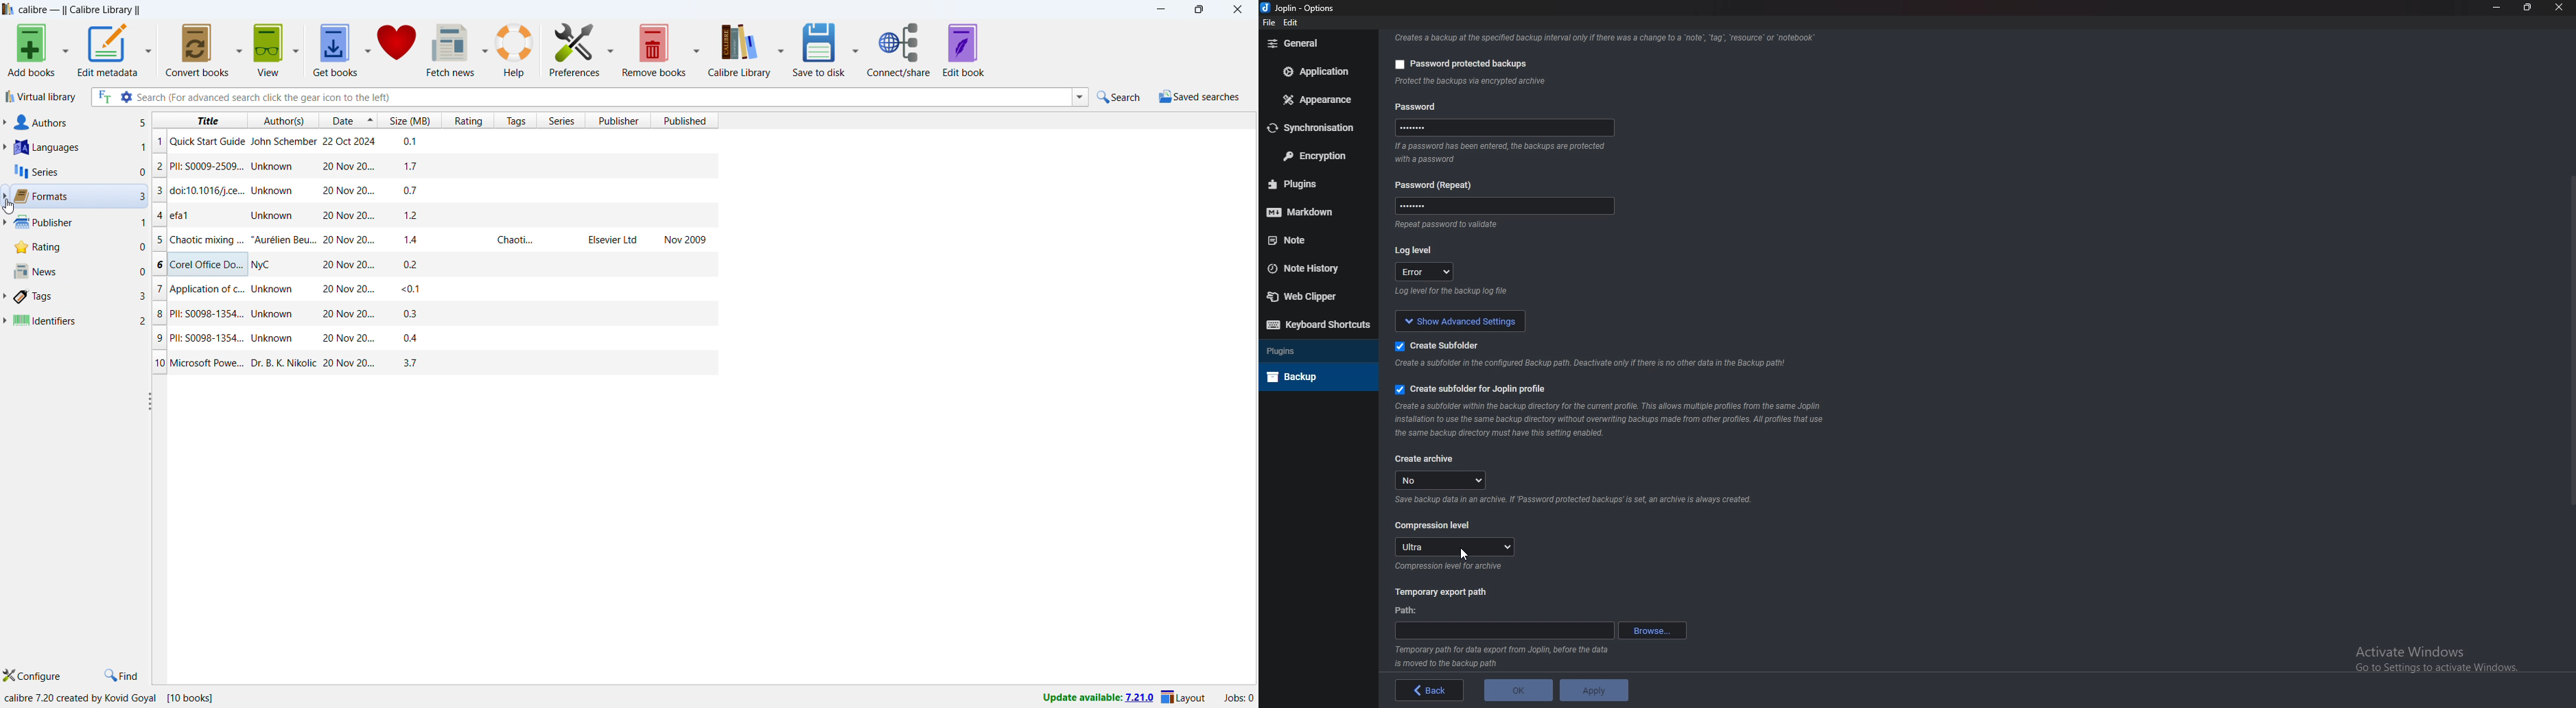  What do you see at coordinates (1315, 325) in the screenshot?
I see `Keyboard shortcuts` at bounding box center [1315, 325].